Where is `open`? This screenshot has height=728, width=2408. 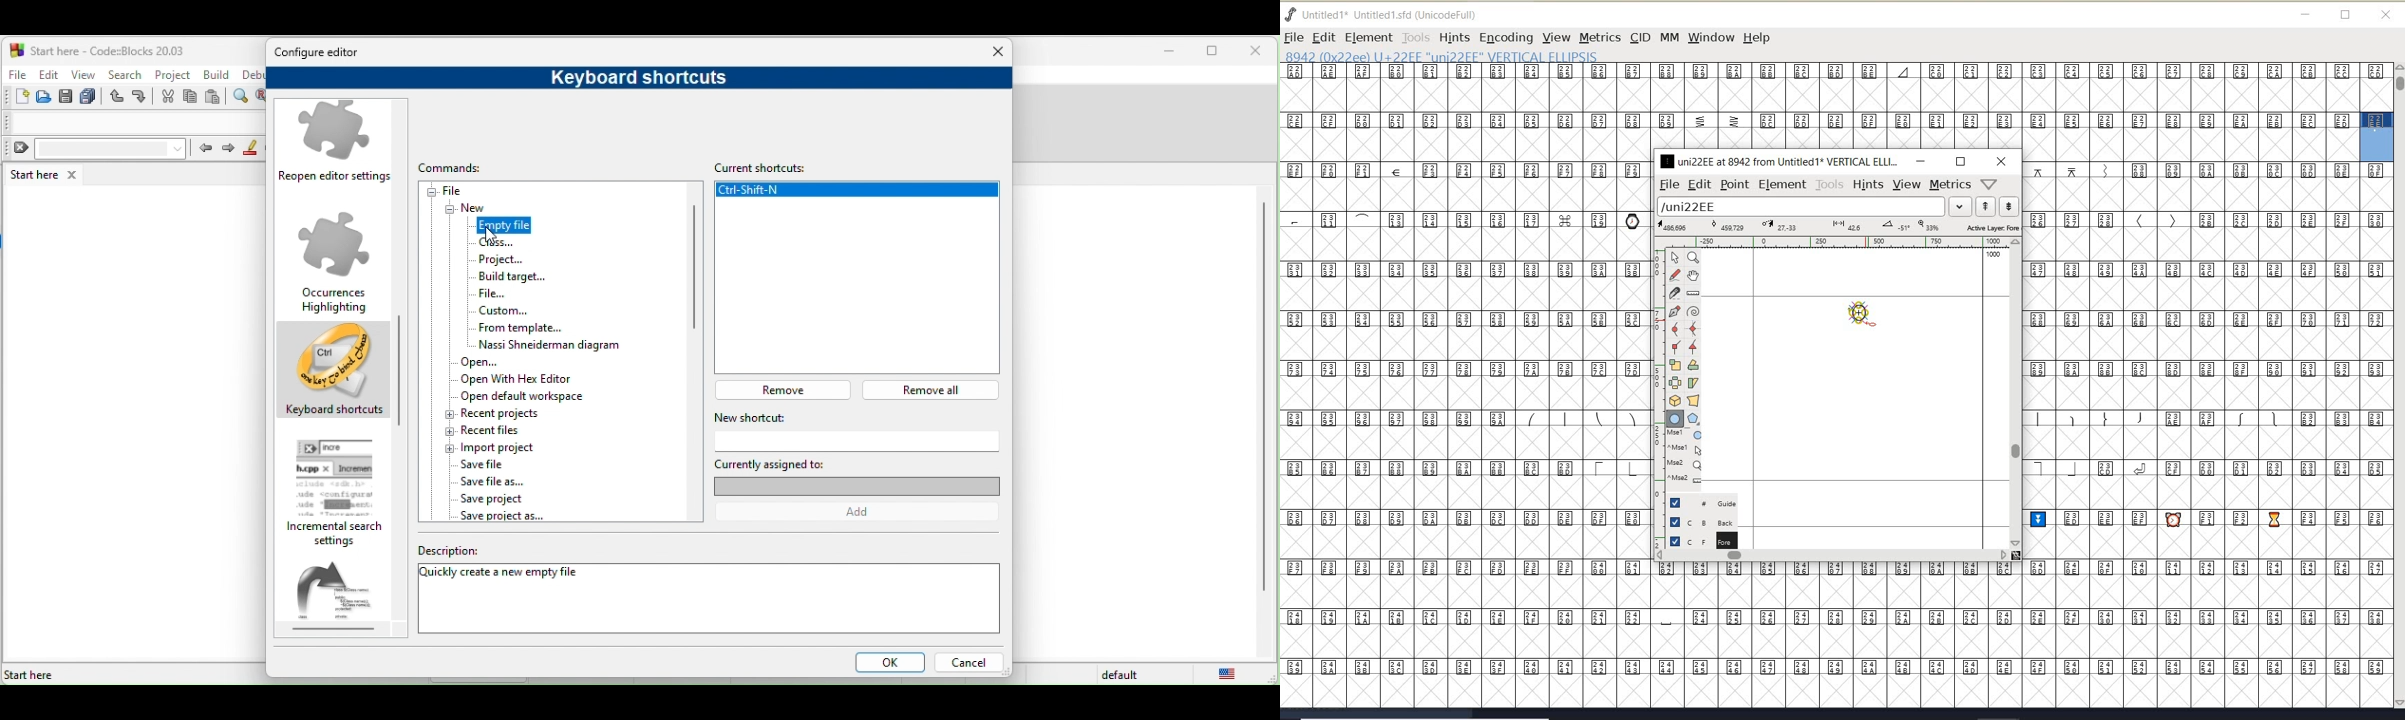 open is located at coordinates (488, 361).